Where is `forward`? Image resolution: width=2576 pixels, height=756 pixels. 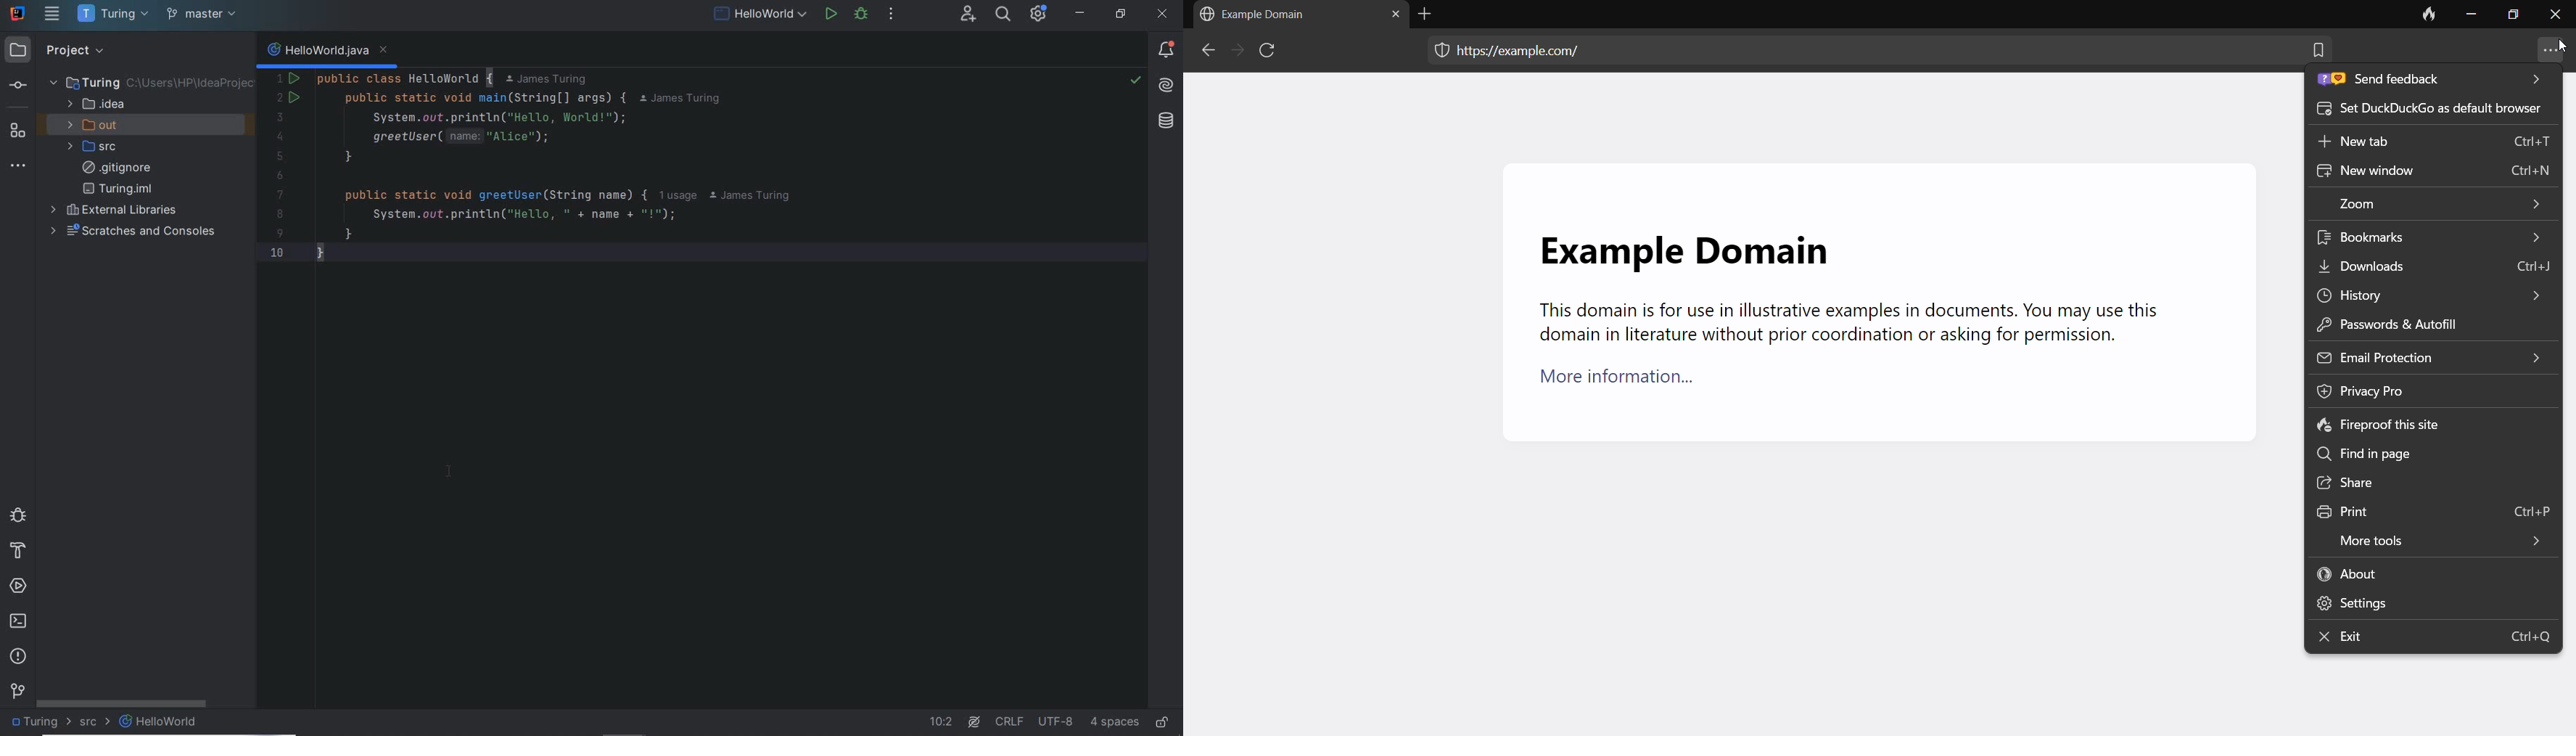 forward is located at coordinates (1235, 51).